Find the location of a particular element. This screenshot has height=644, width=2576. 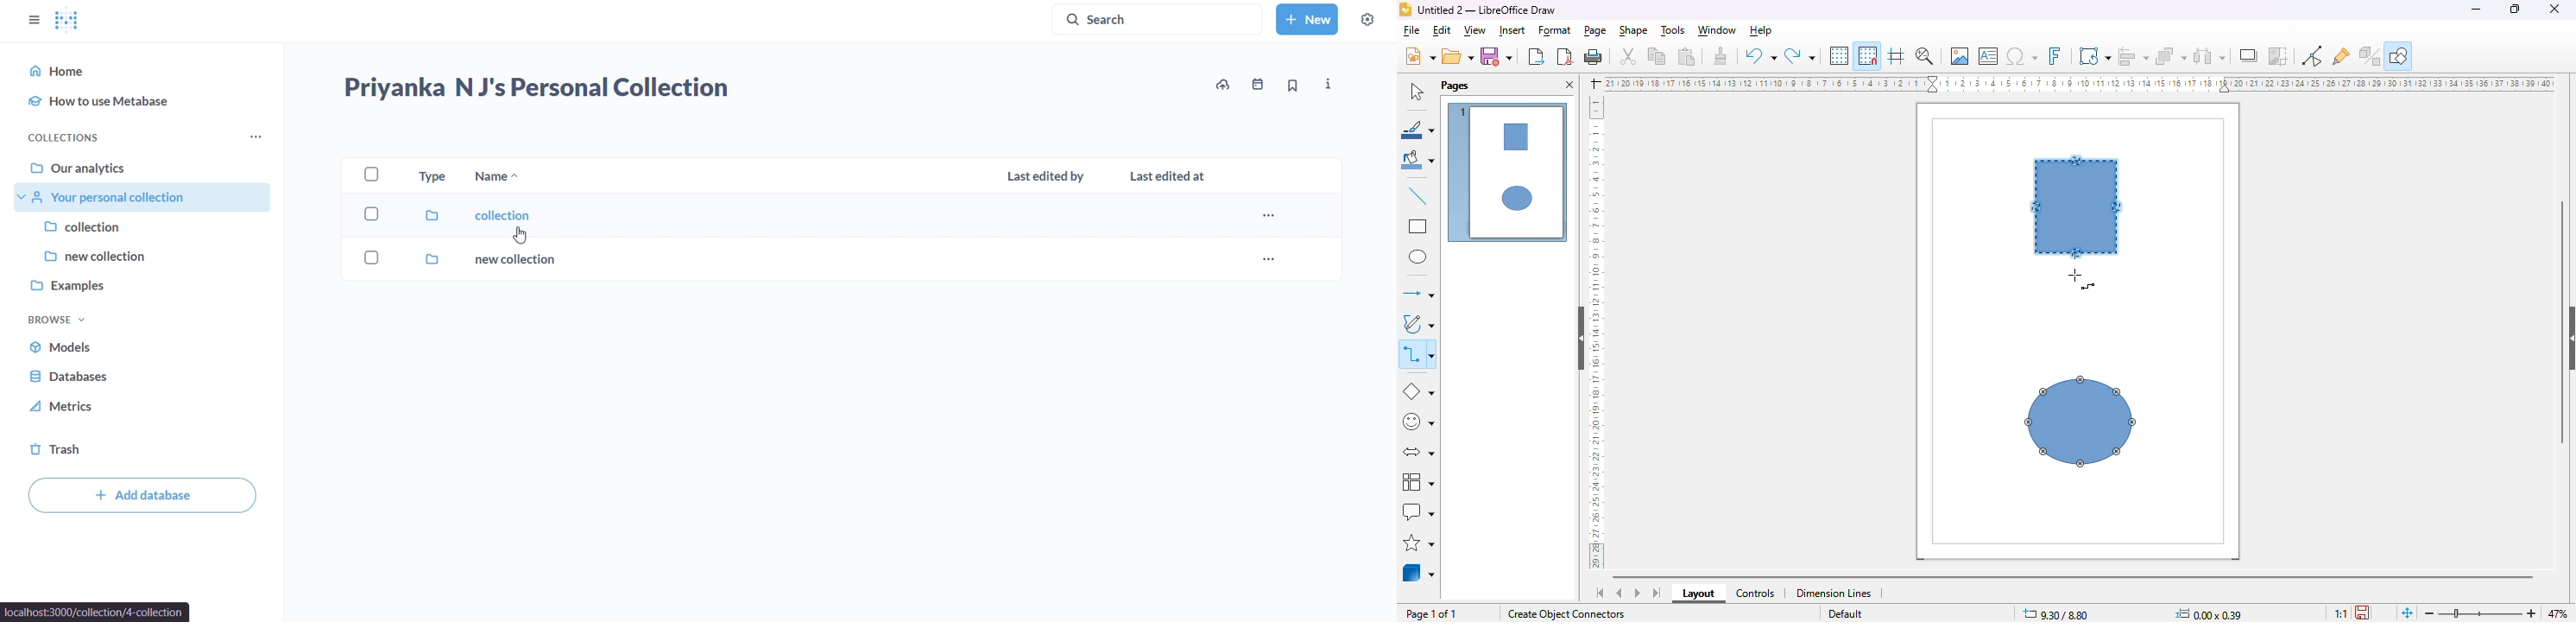

edit is located at coordinates (1443, 31).